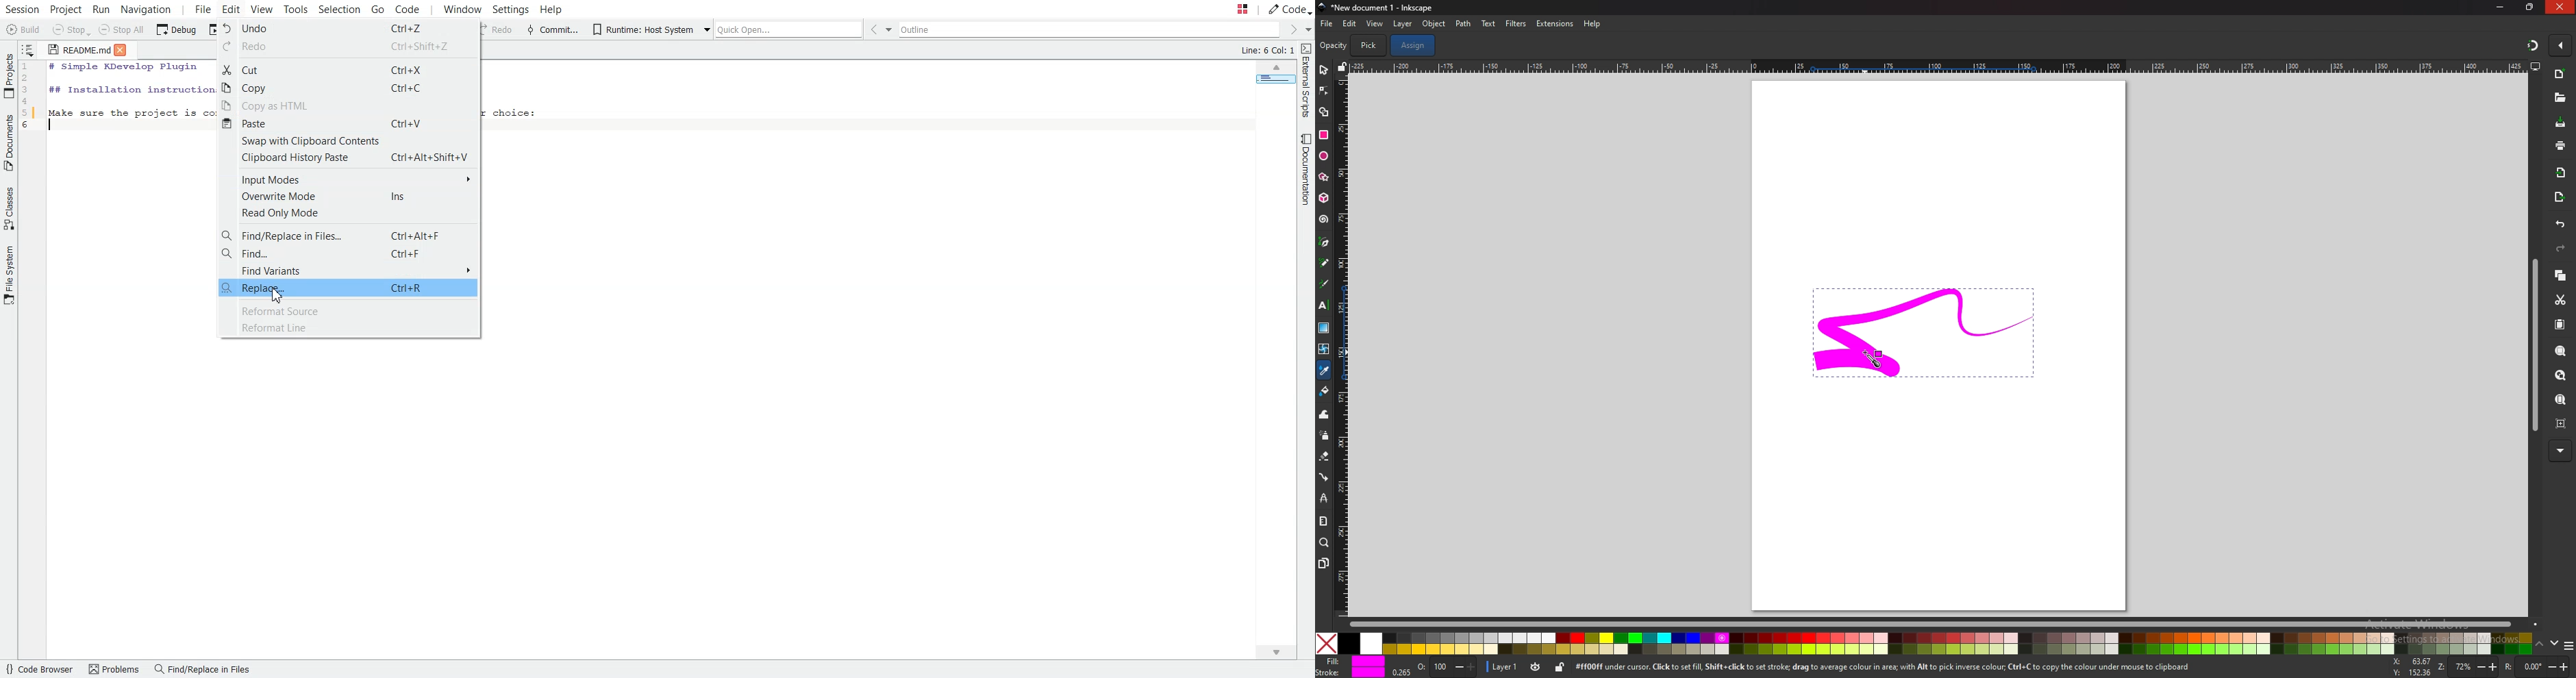 The height and width of the screenshot is (700, 2576). I want to click on Read Only Mode, so click(349, 213).